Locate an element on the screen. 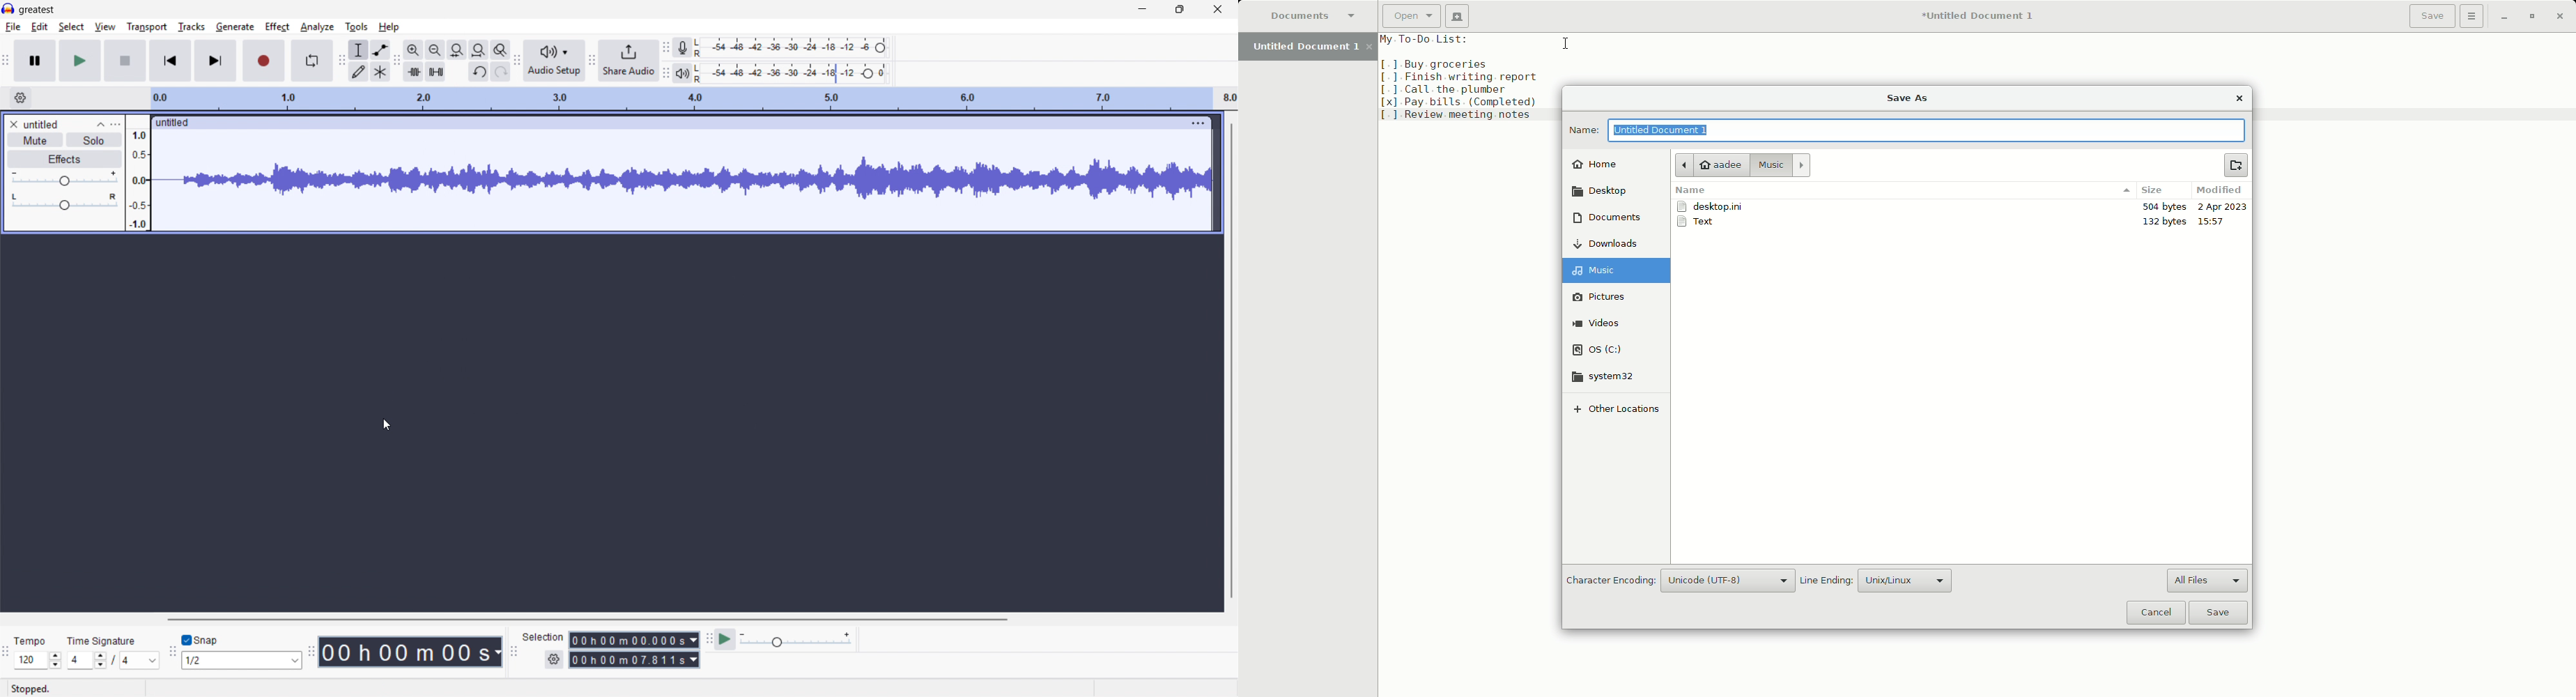 This screenshot has width=2576, height=700. aadee is located at coordinates (1710, 164).